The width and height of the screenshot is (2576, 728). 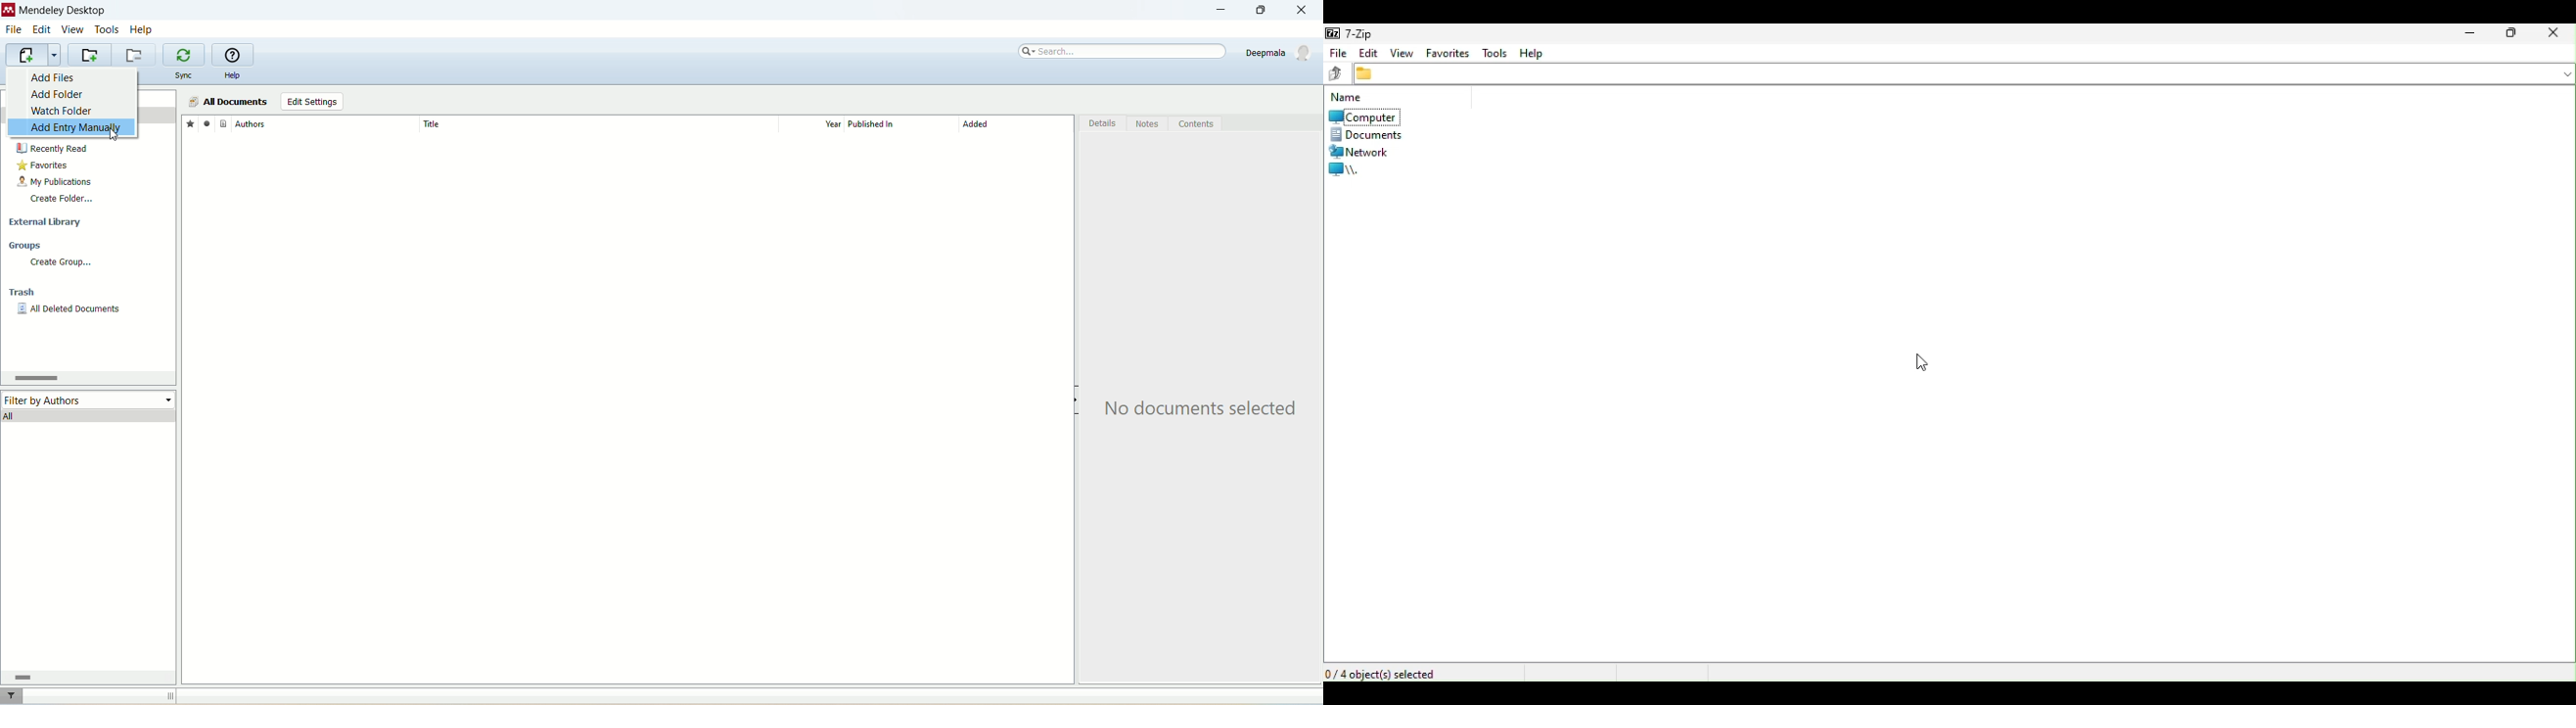 I want to click on read/unread, so click(x=205, y=123).